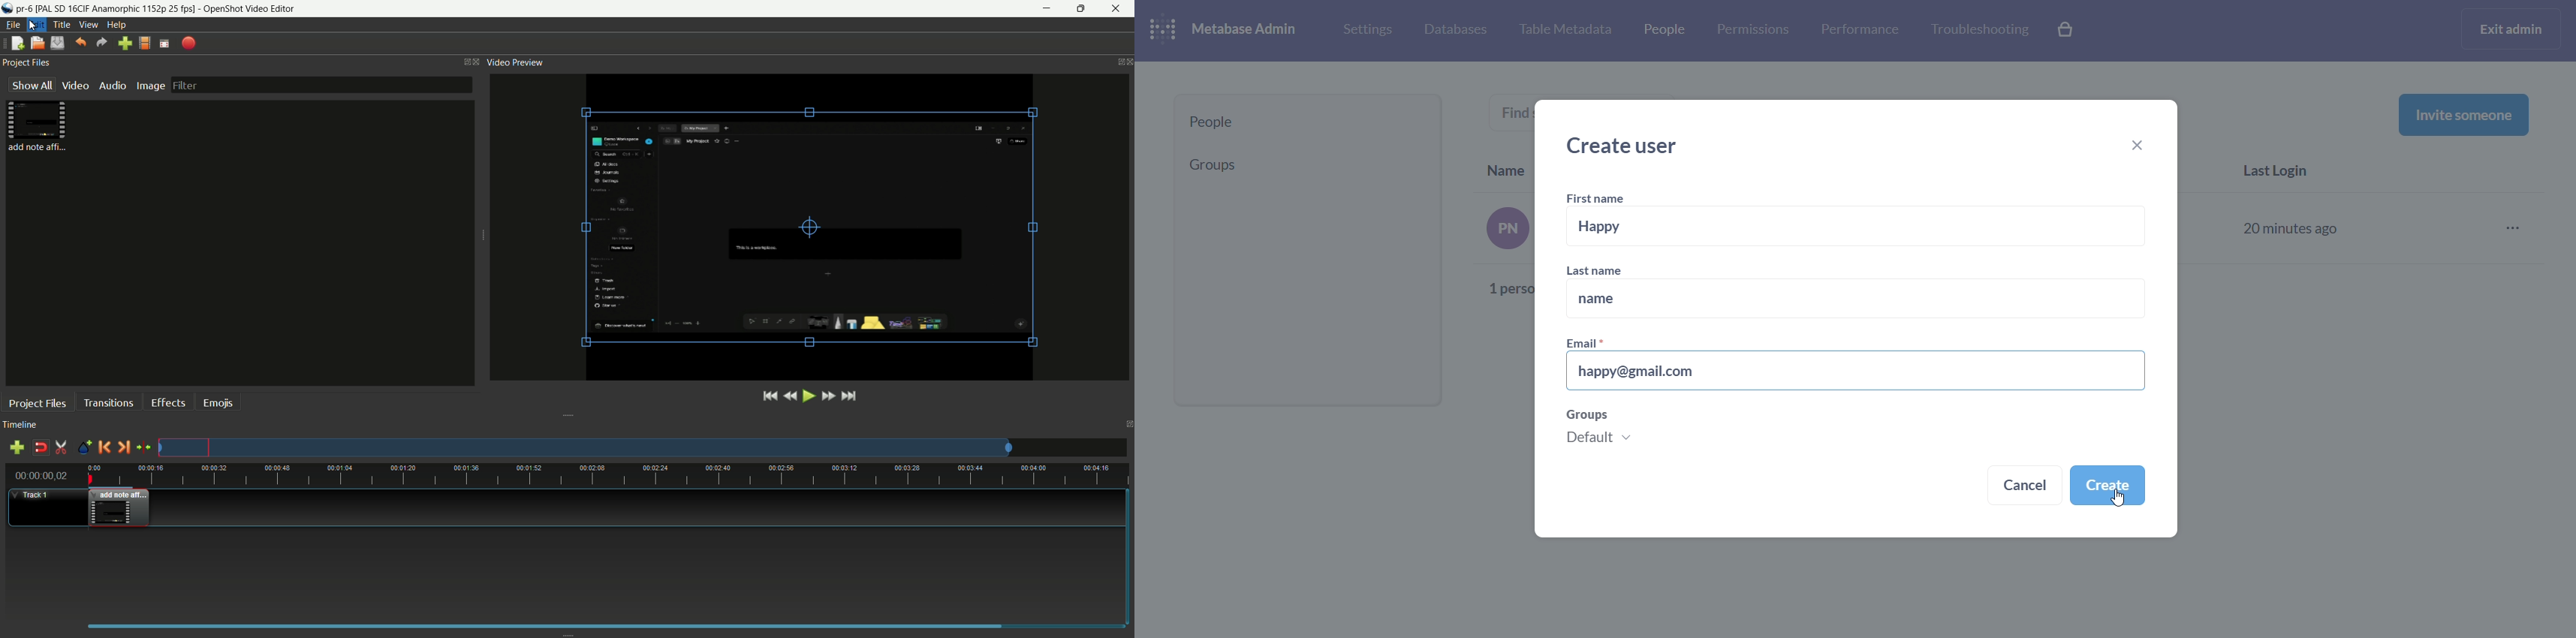  Describe the element at coordinates (2514, 29) in the screenshot. I see `exit admin` at that location.